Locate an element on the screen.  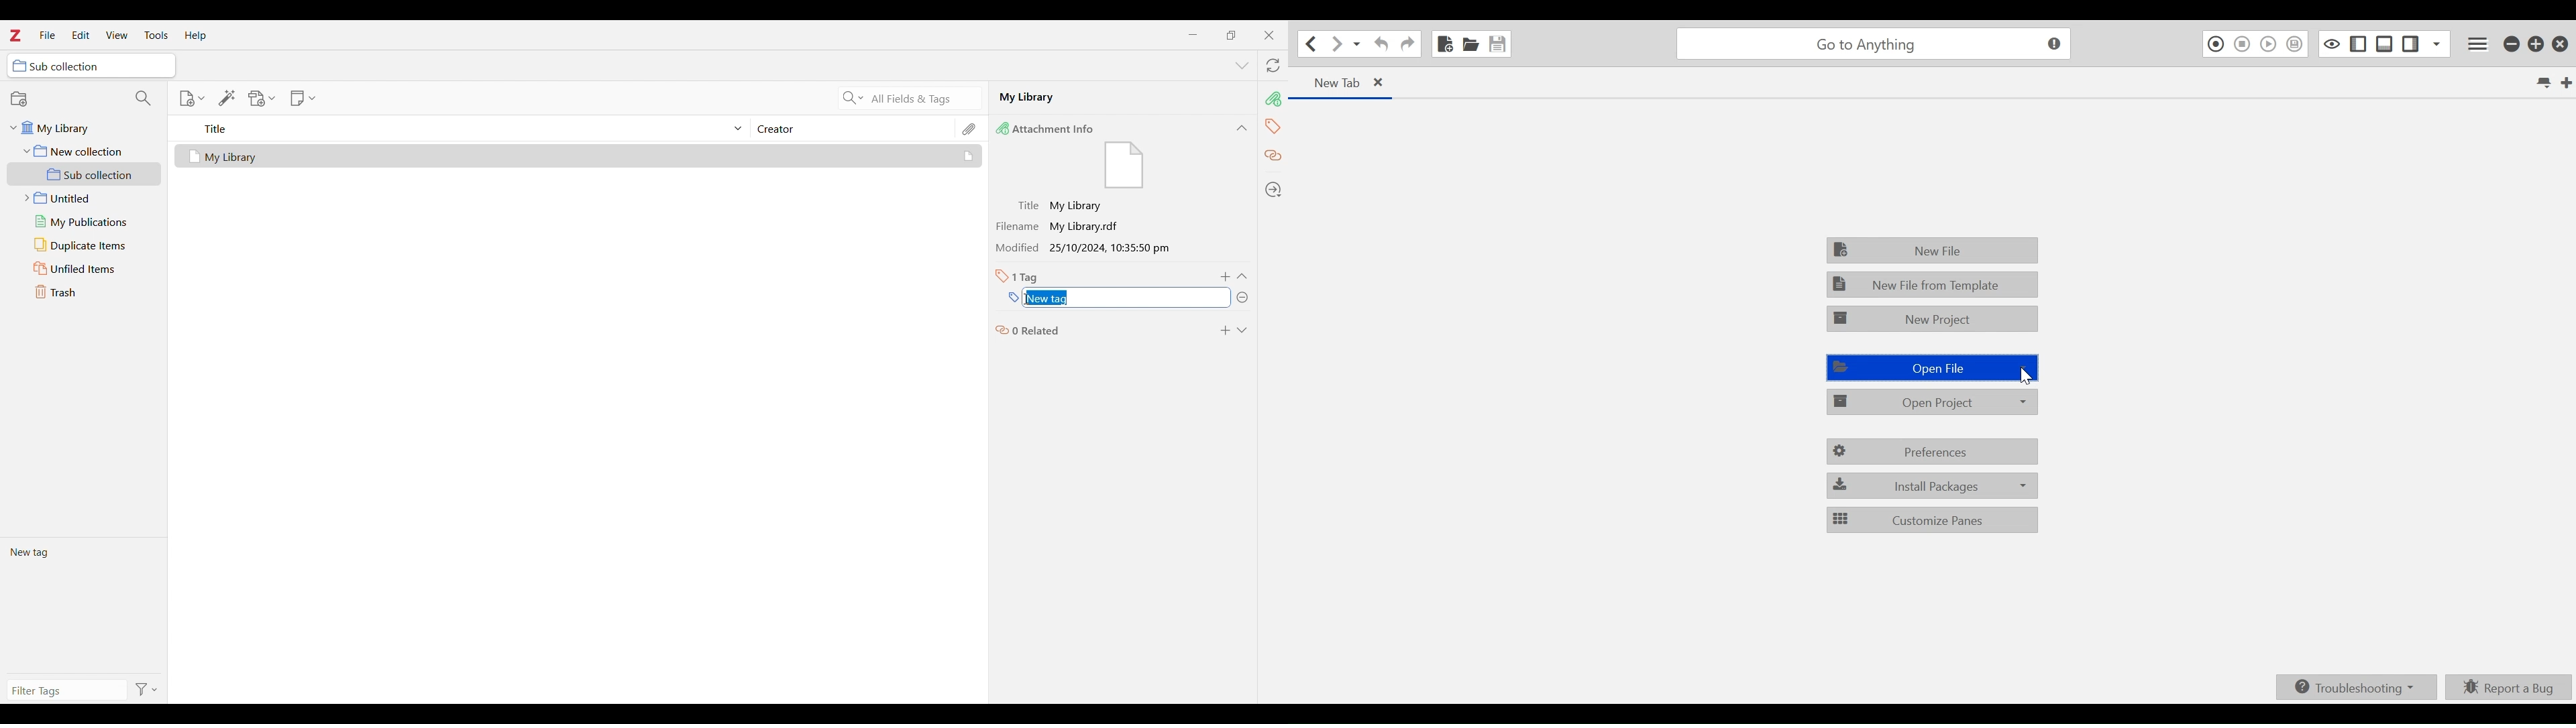
Collapse is located at coordinates (1242, 276).